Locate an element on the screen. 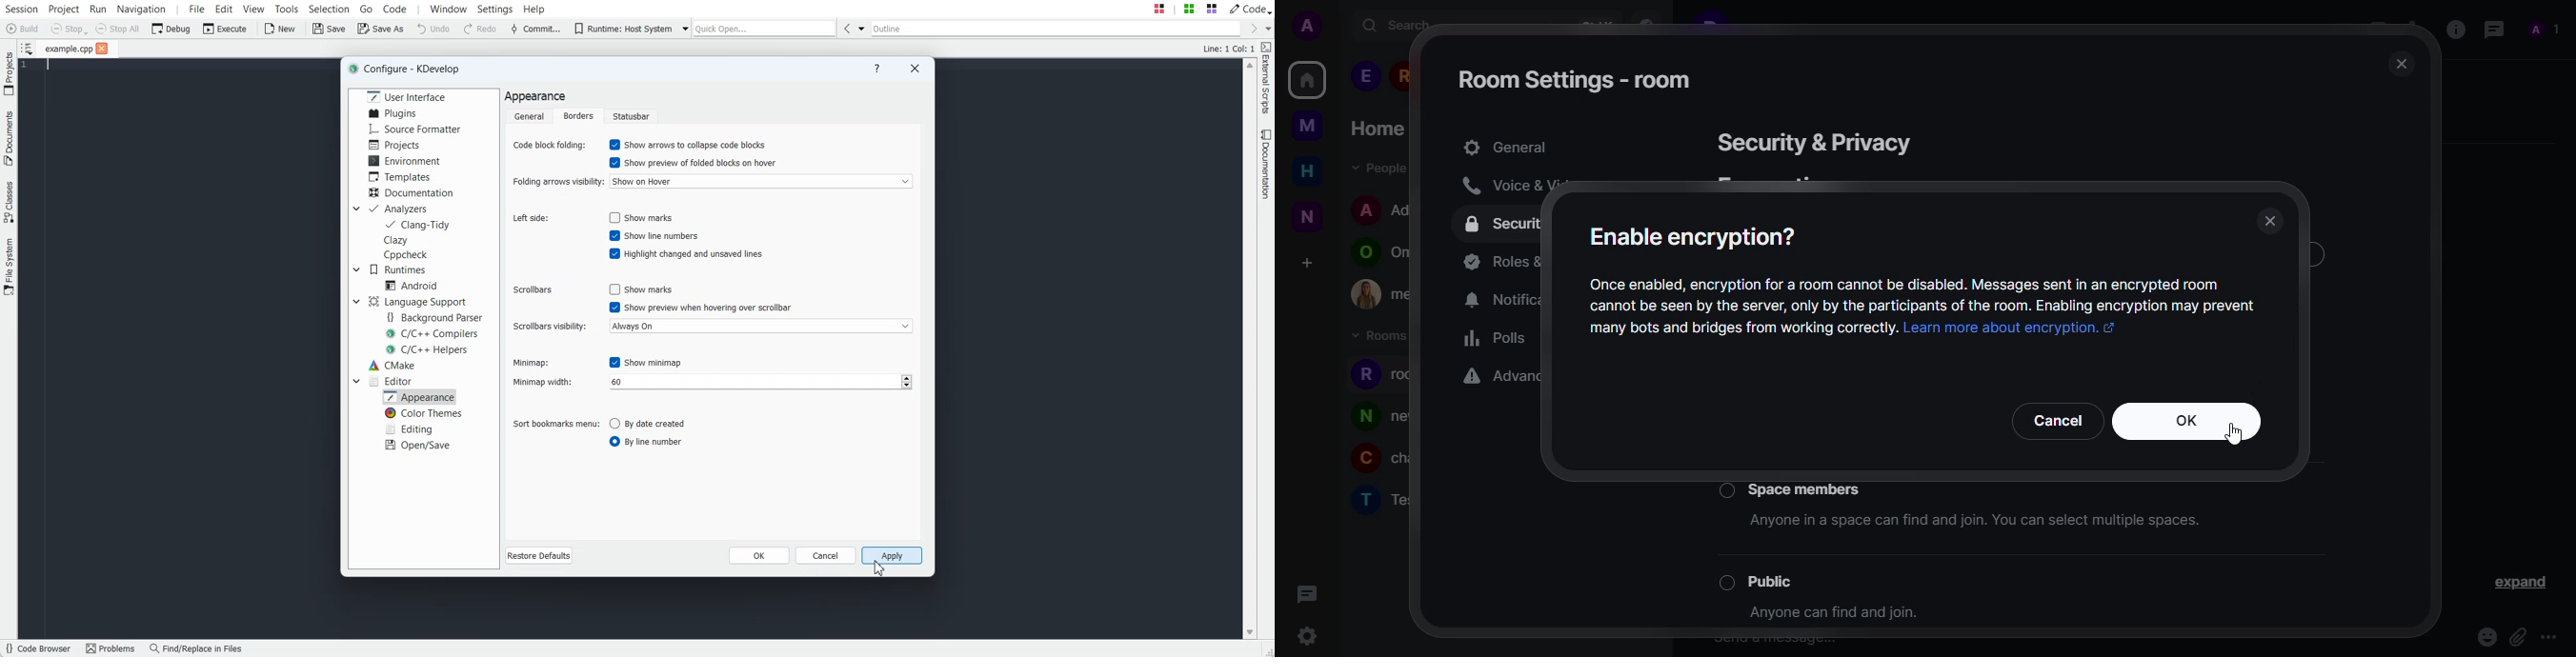 The image size is (2576, 672). voice & video is located at coordinates (1499, 186).